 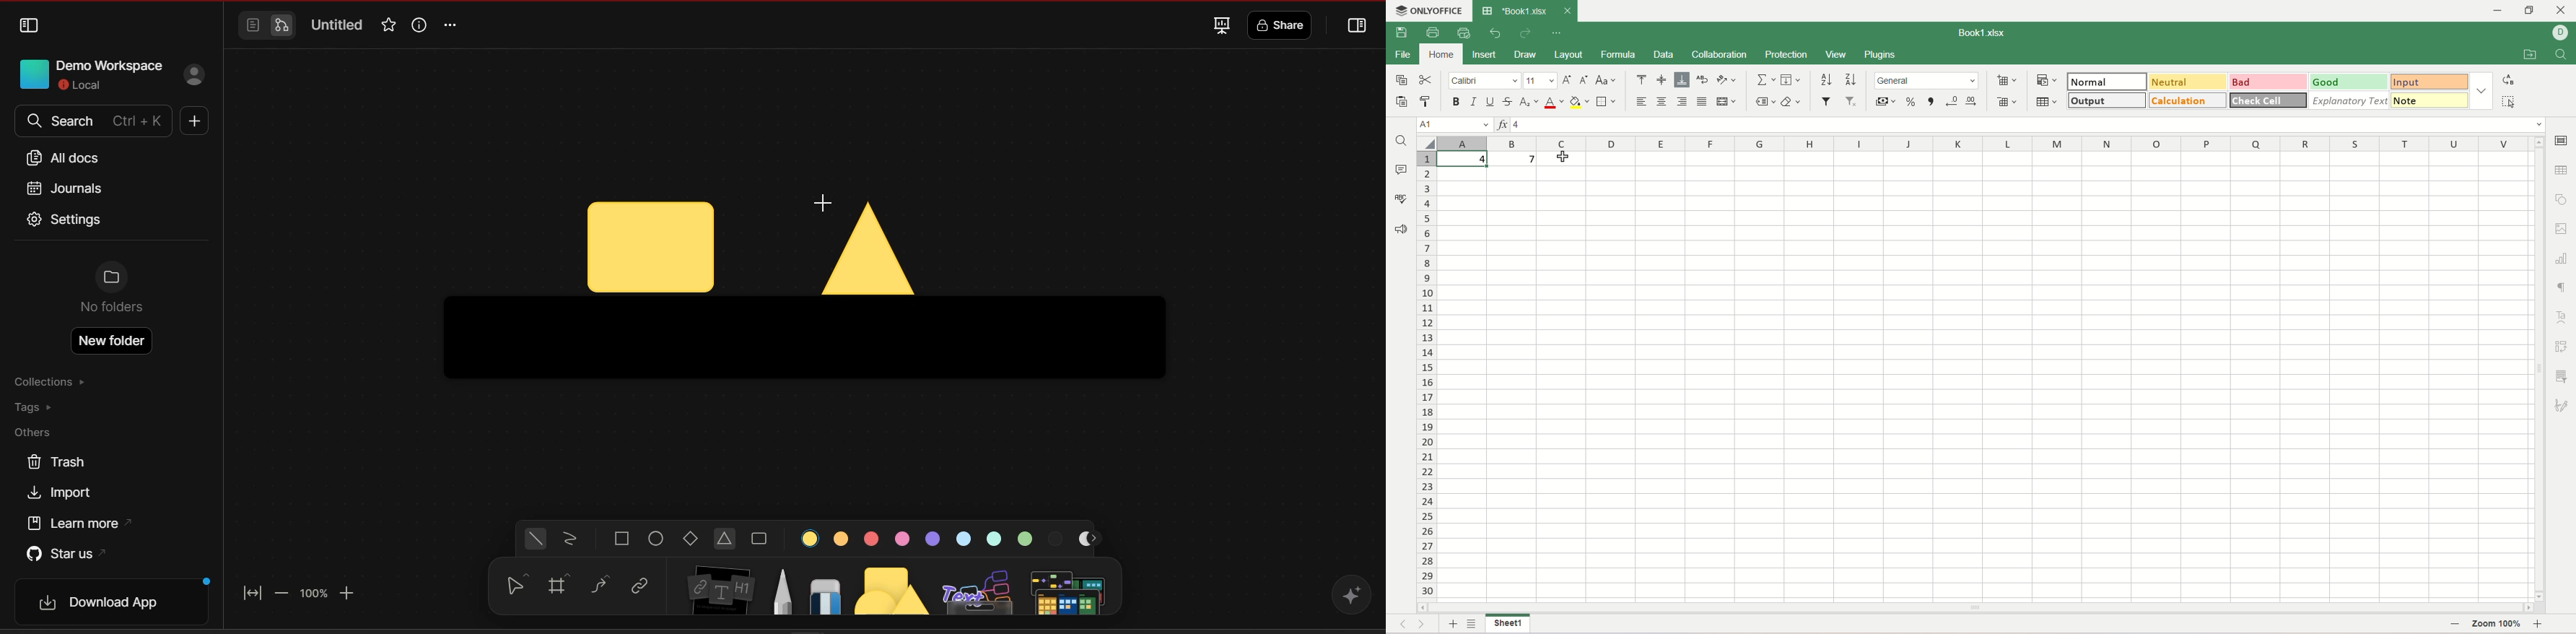 What do you see at coordinates (2108, 101) in the screenshot?
I see `output` at bounding box center [2108, 101].